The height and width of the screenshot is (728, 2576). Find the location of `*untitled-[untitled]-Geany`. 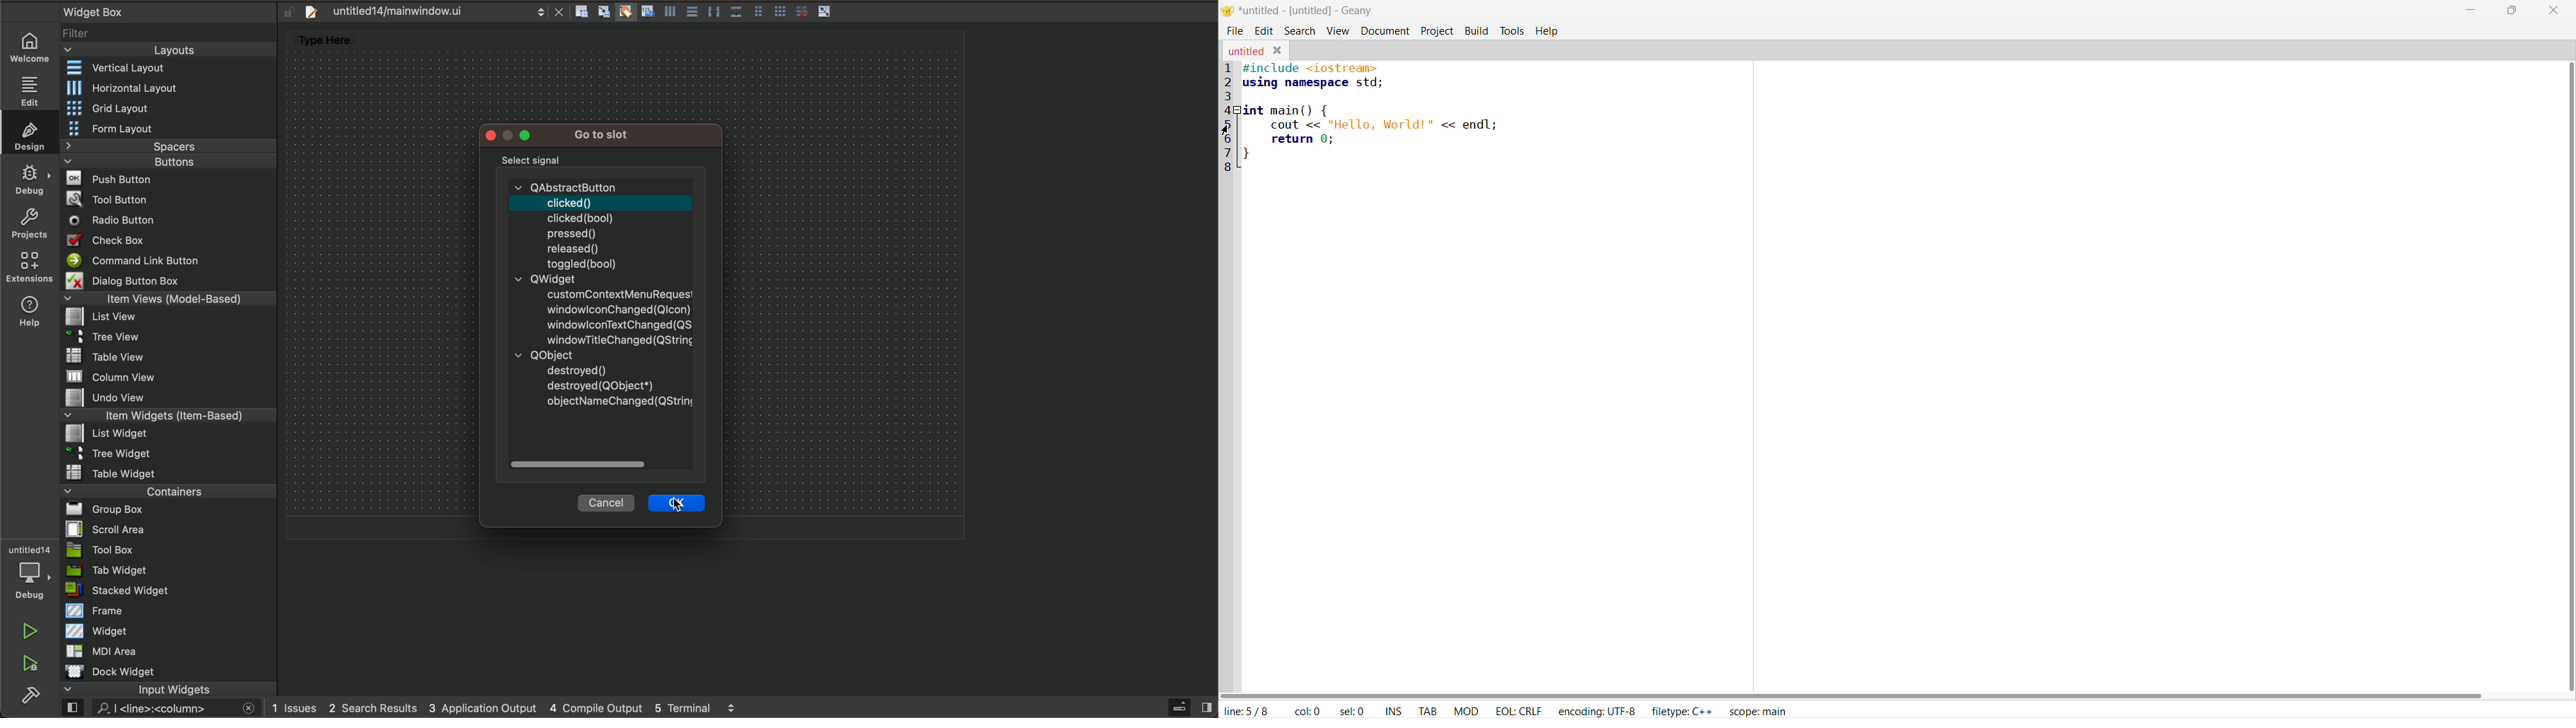

*untitled-[untitled]-Geany is located at coordinates (1306, 11).